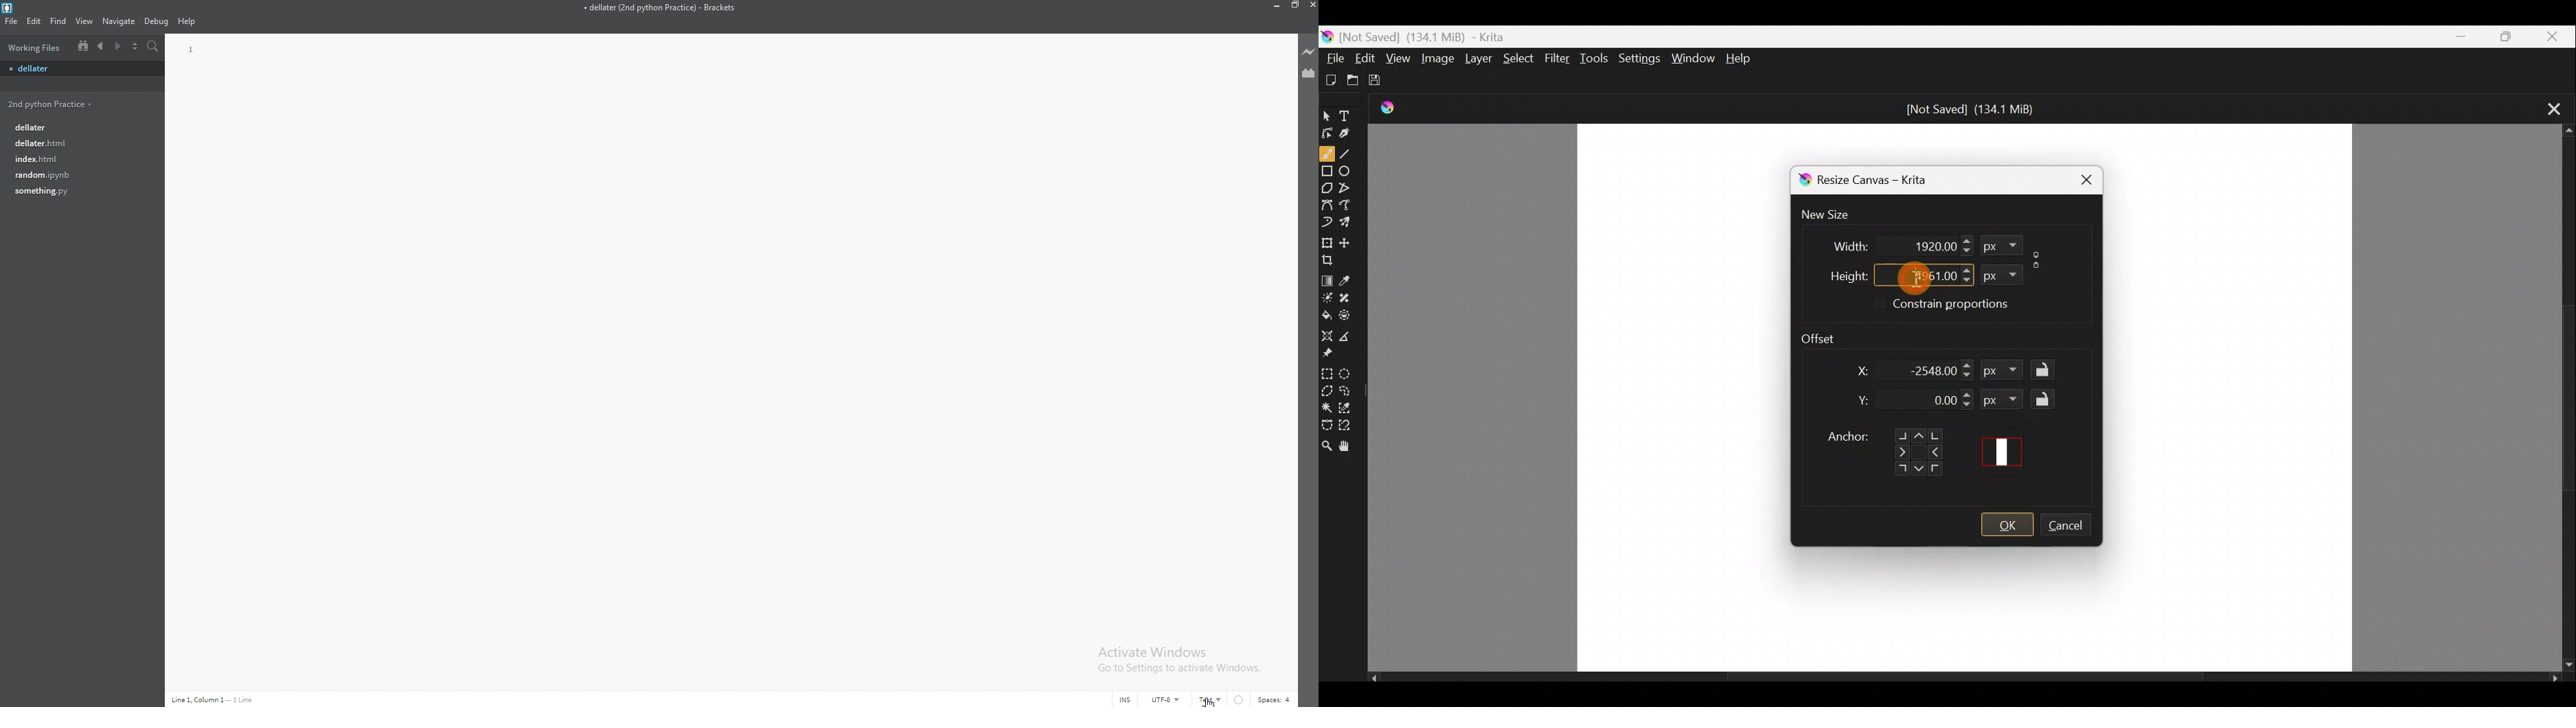 The width and height of the screenshot is (2576, 728). What do you see at coordinates (58, 21) in the screenshot?
I see `find` at bounding box center [58, 21].